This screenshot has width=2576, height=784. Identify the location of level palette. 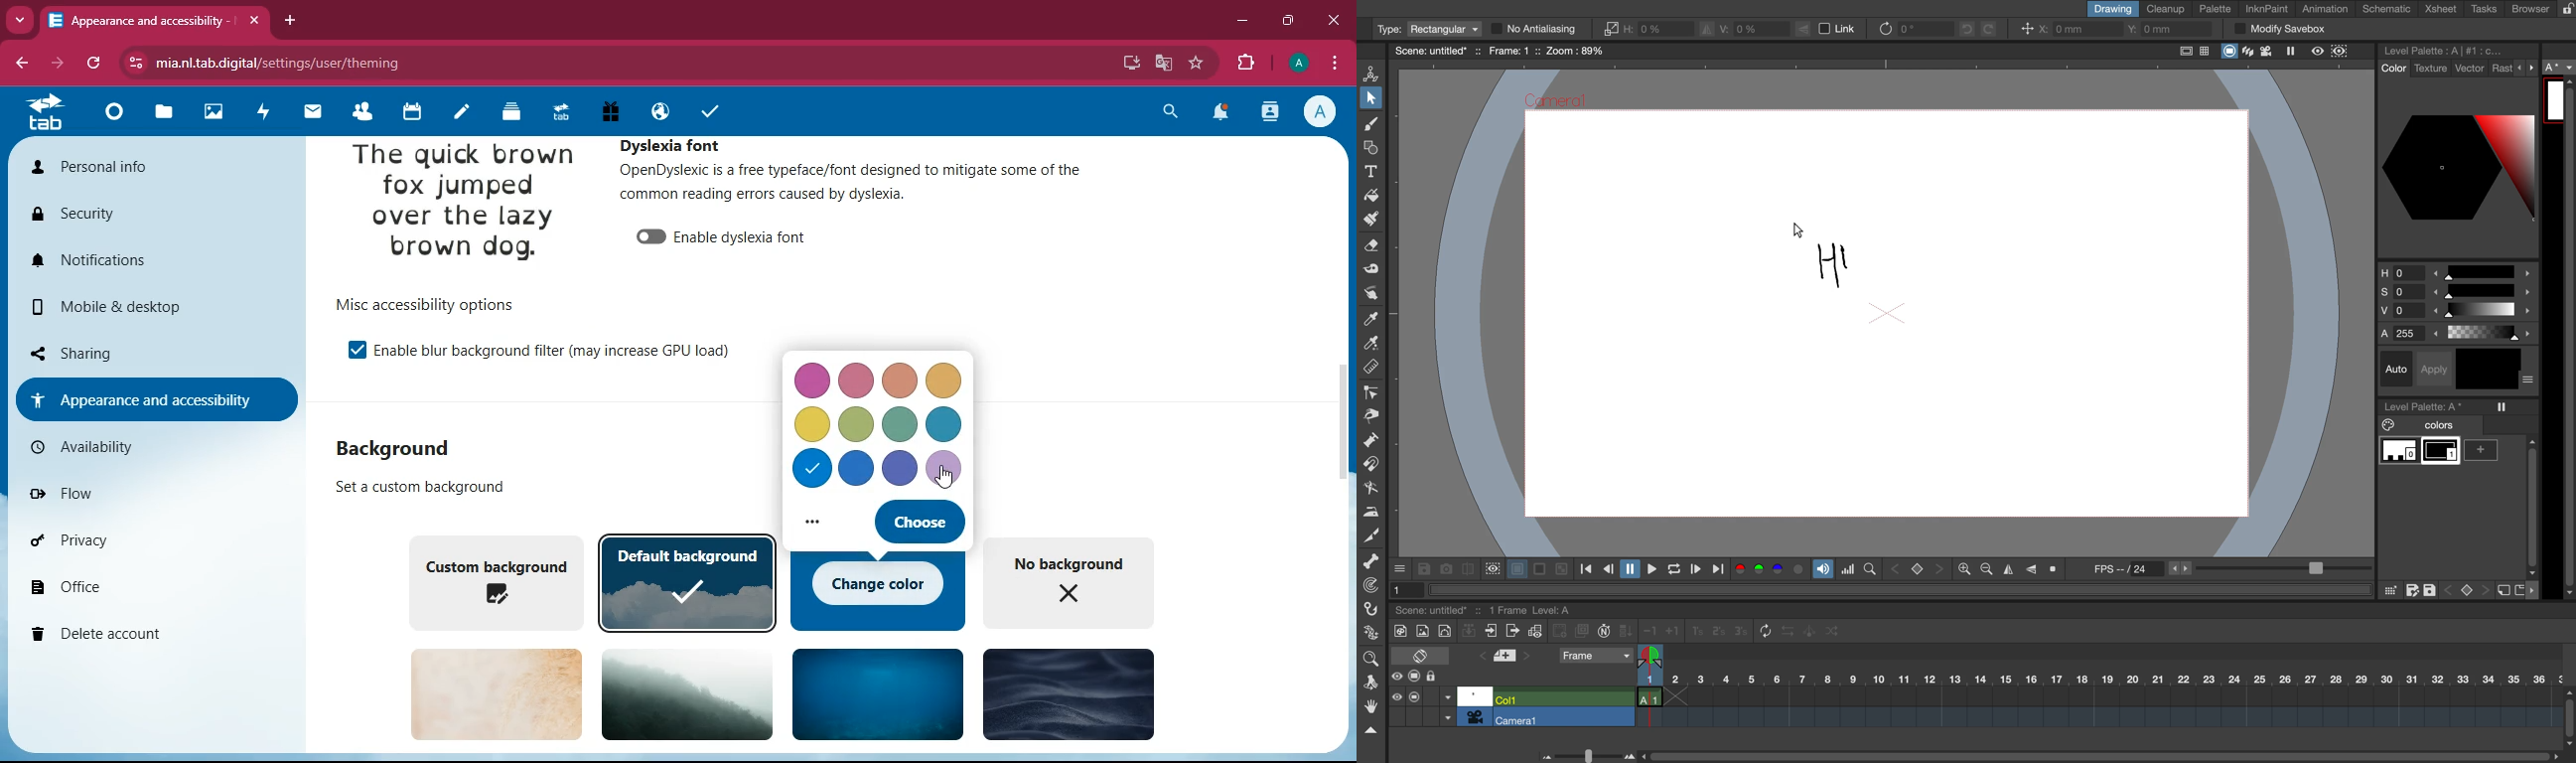
(2447, 50).